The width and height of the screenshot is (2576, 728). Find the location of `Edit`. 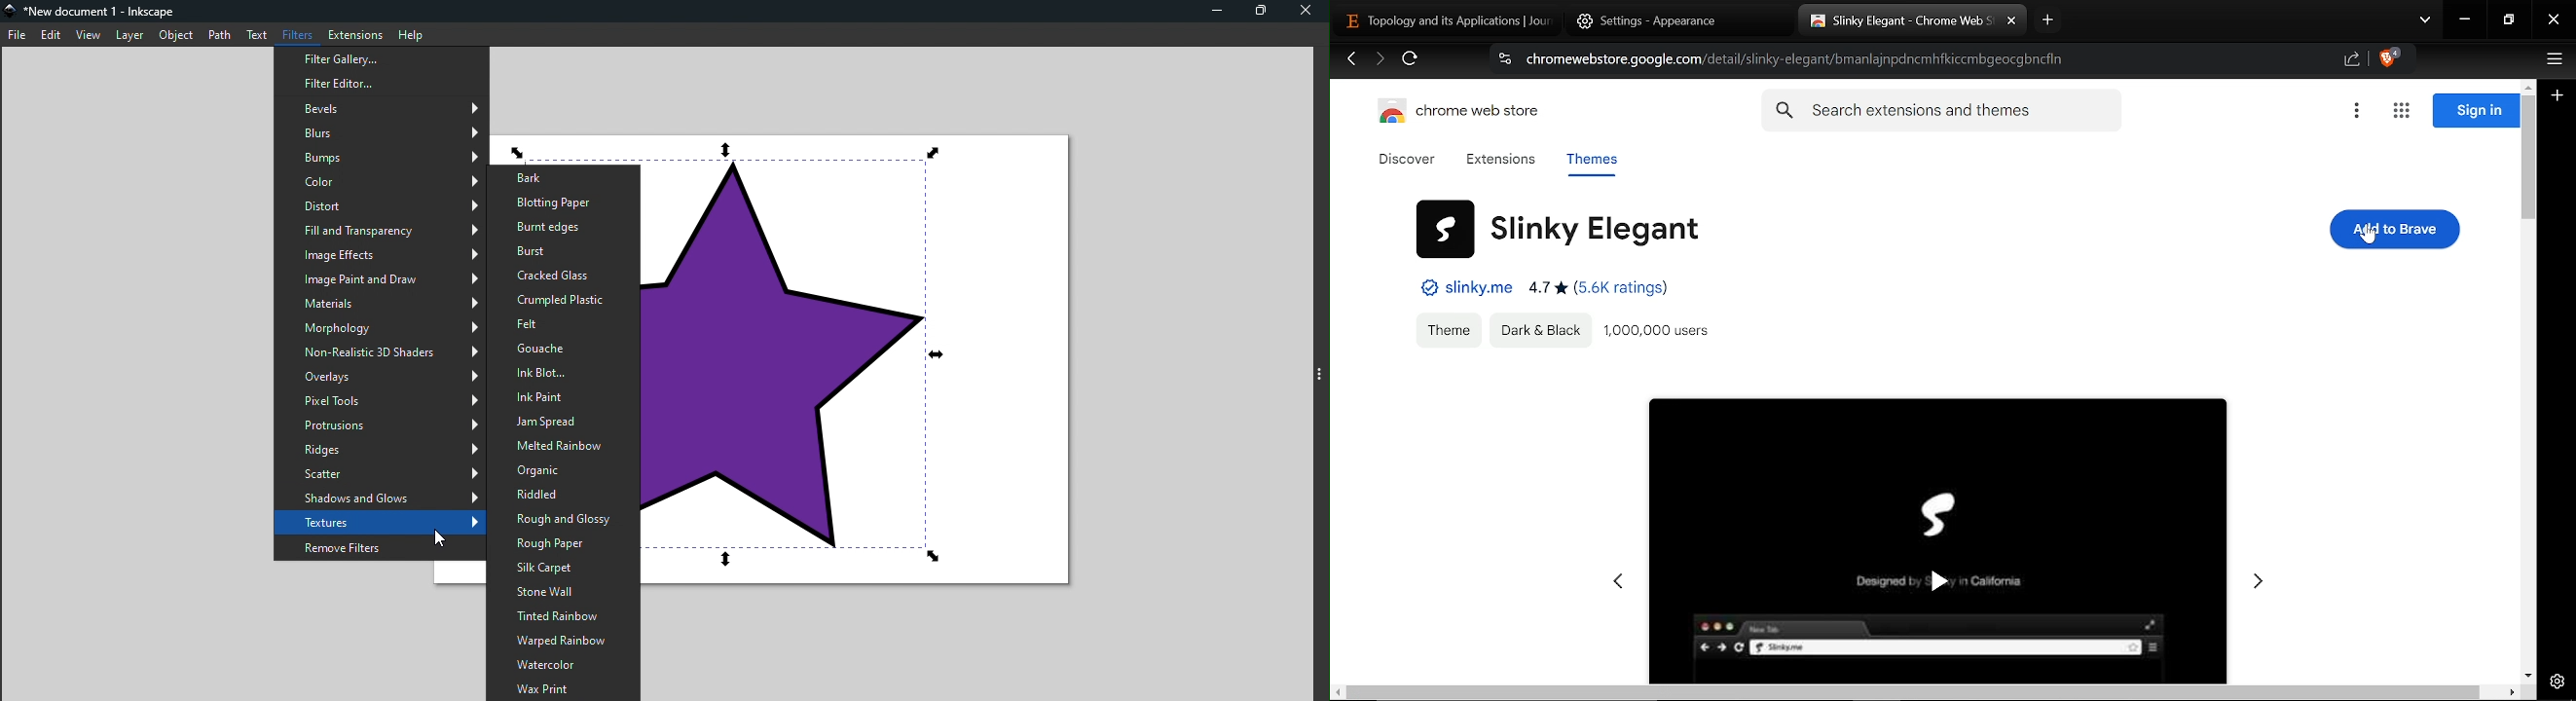

Edit is located at coordinates (52, 34).